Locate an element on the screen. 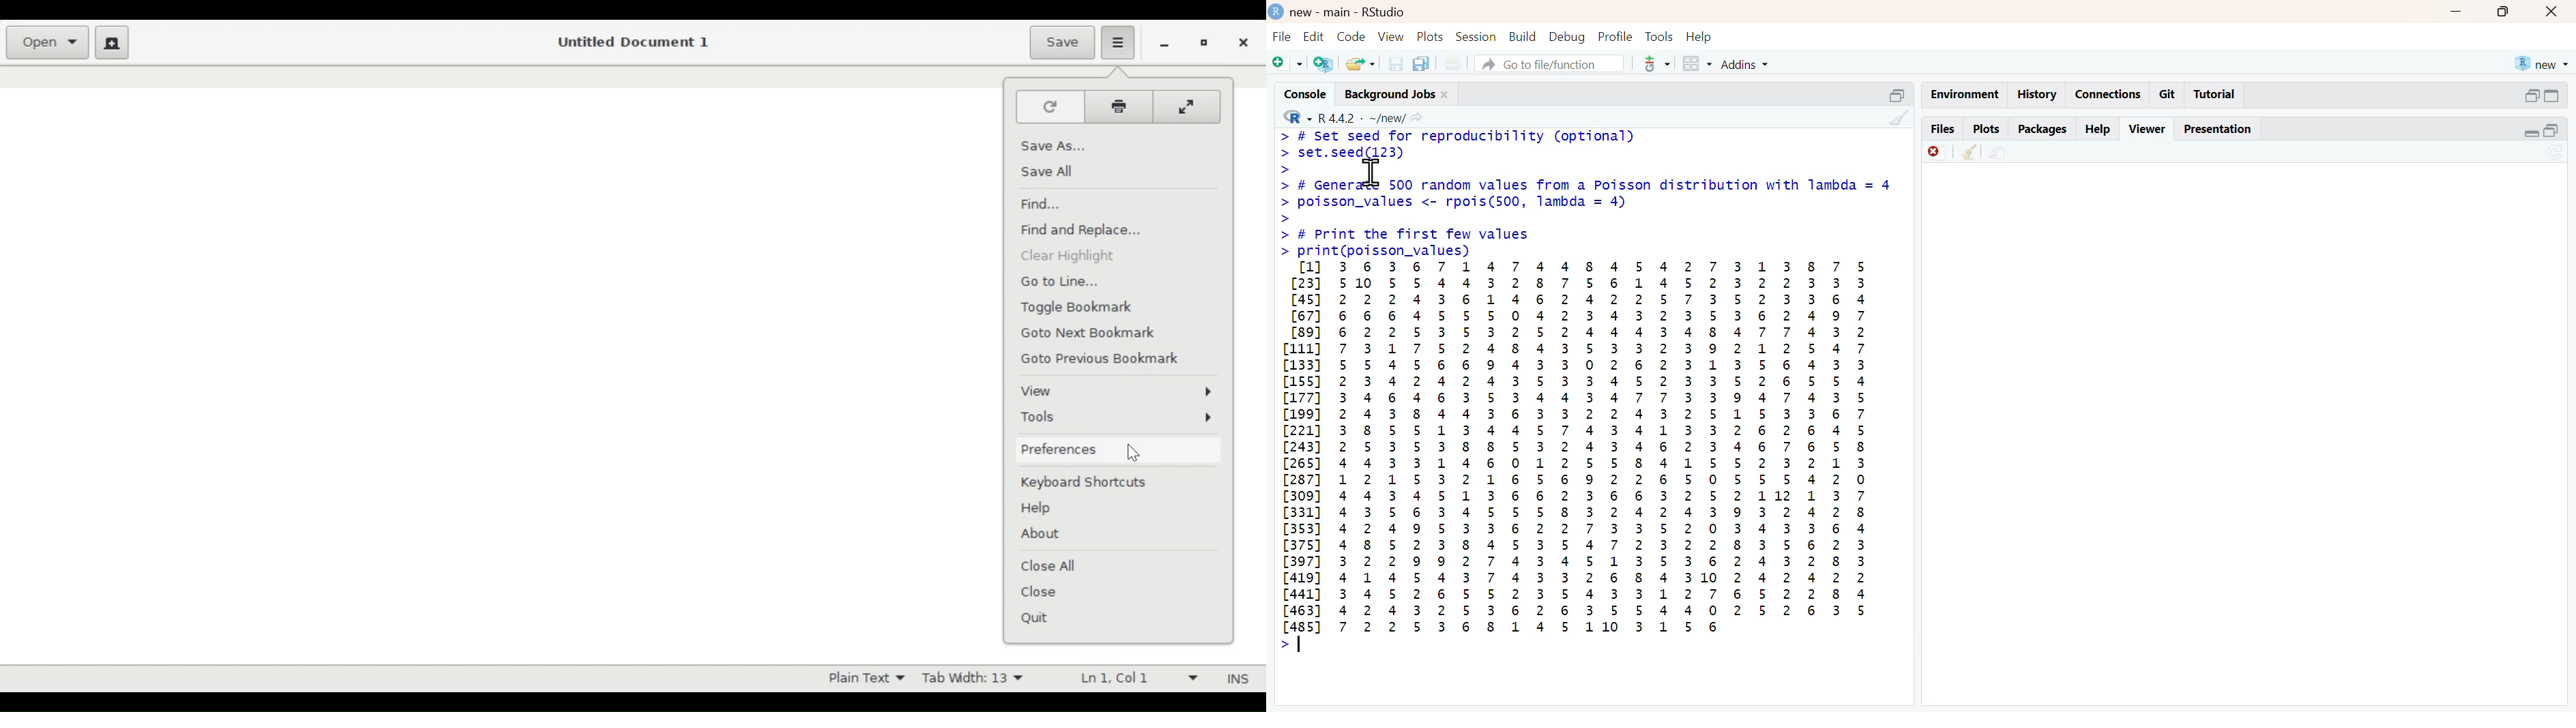 The width and height of the screenshot is (2576, 728). build is located at coordinates (1523, 35).